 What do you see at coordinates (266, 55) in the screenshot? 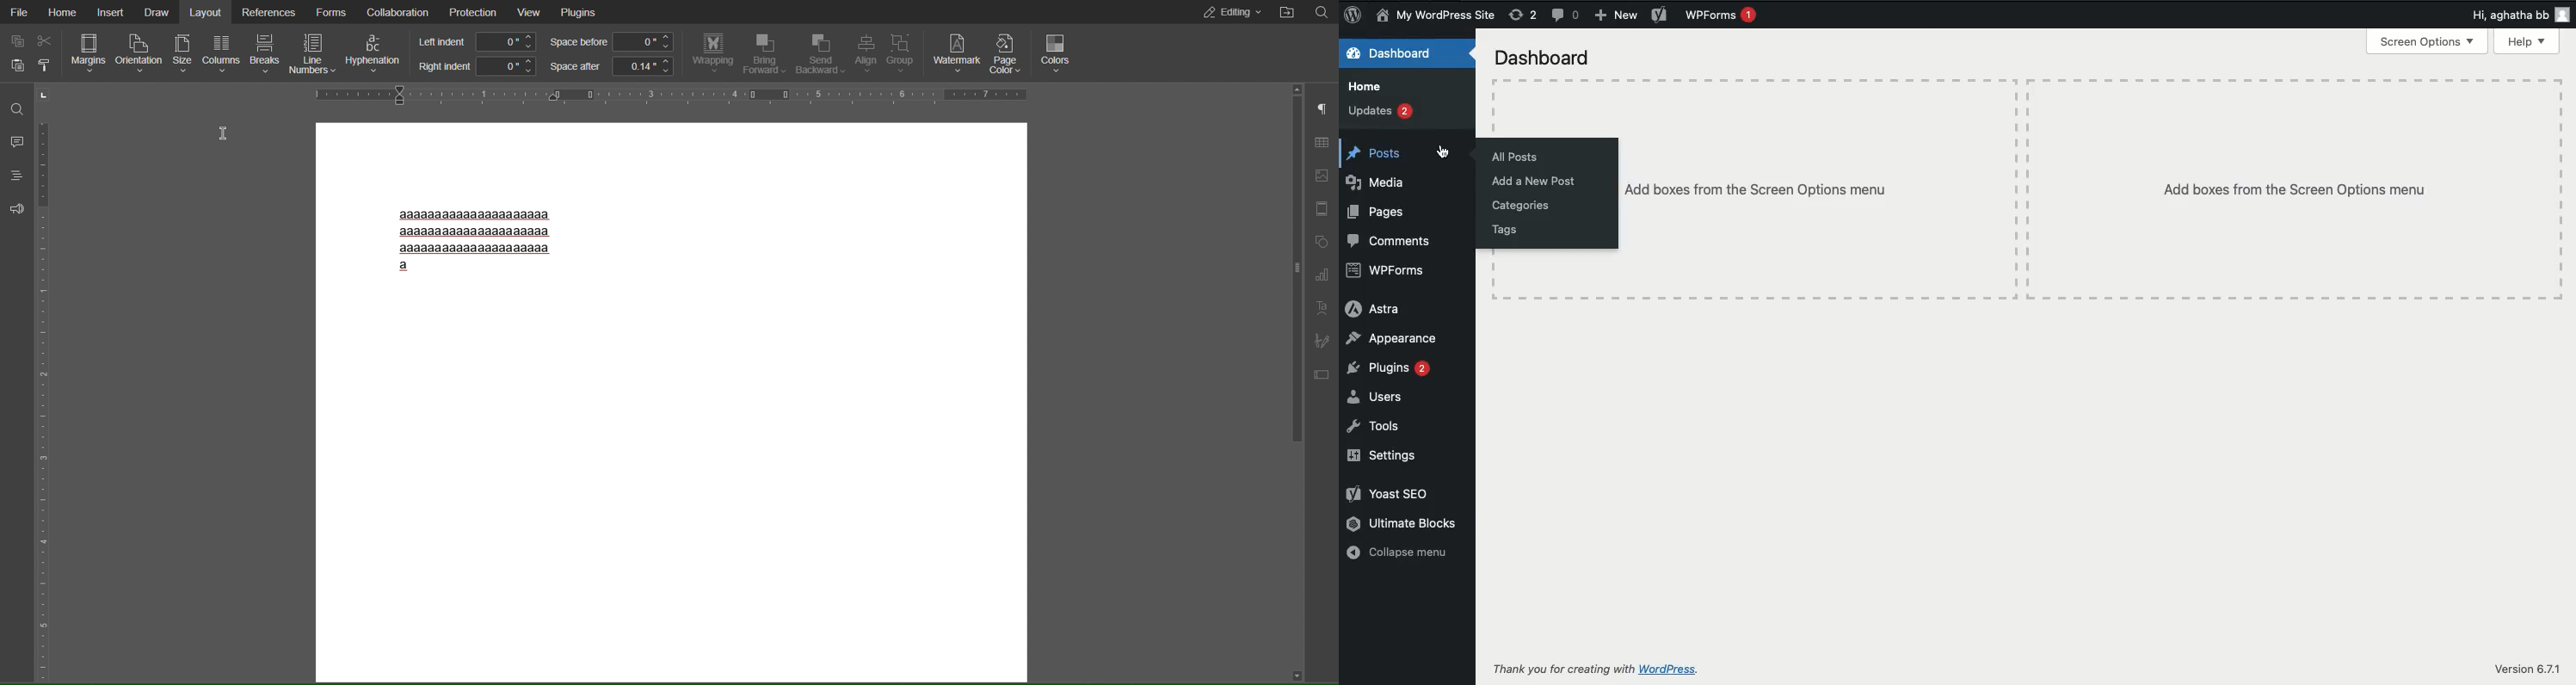
I see `Breaks` at bounding box center [266, 55].